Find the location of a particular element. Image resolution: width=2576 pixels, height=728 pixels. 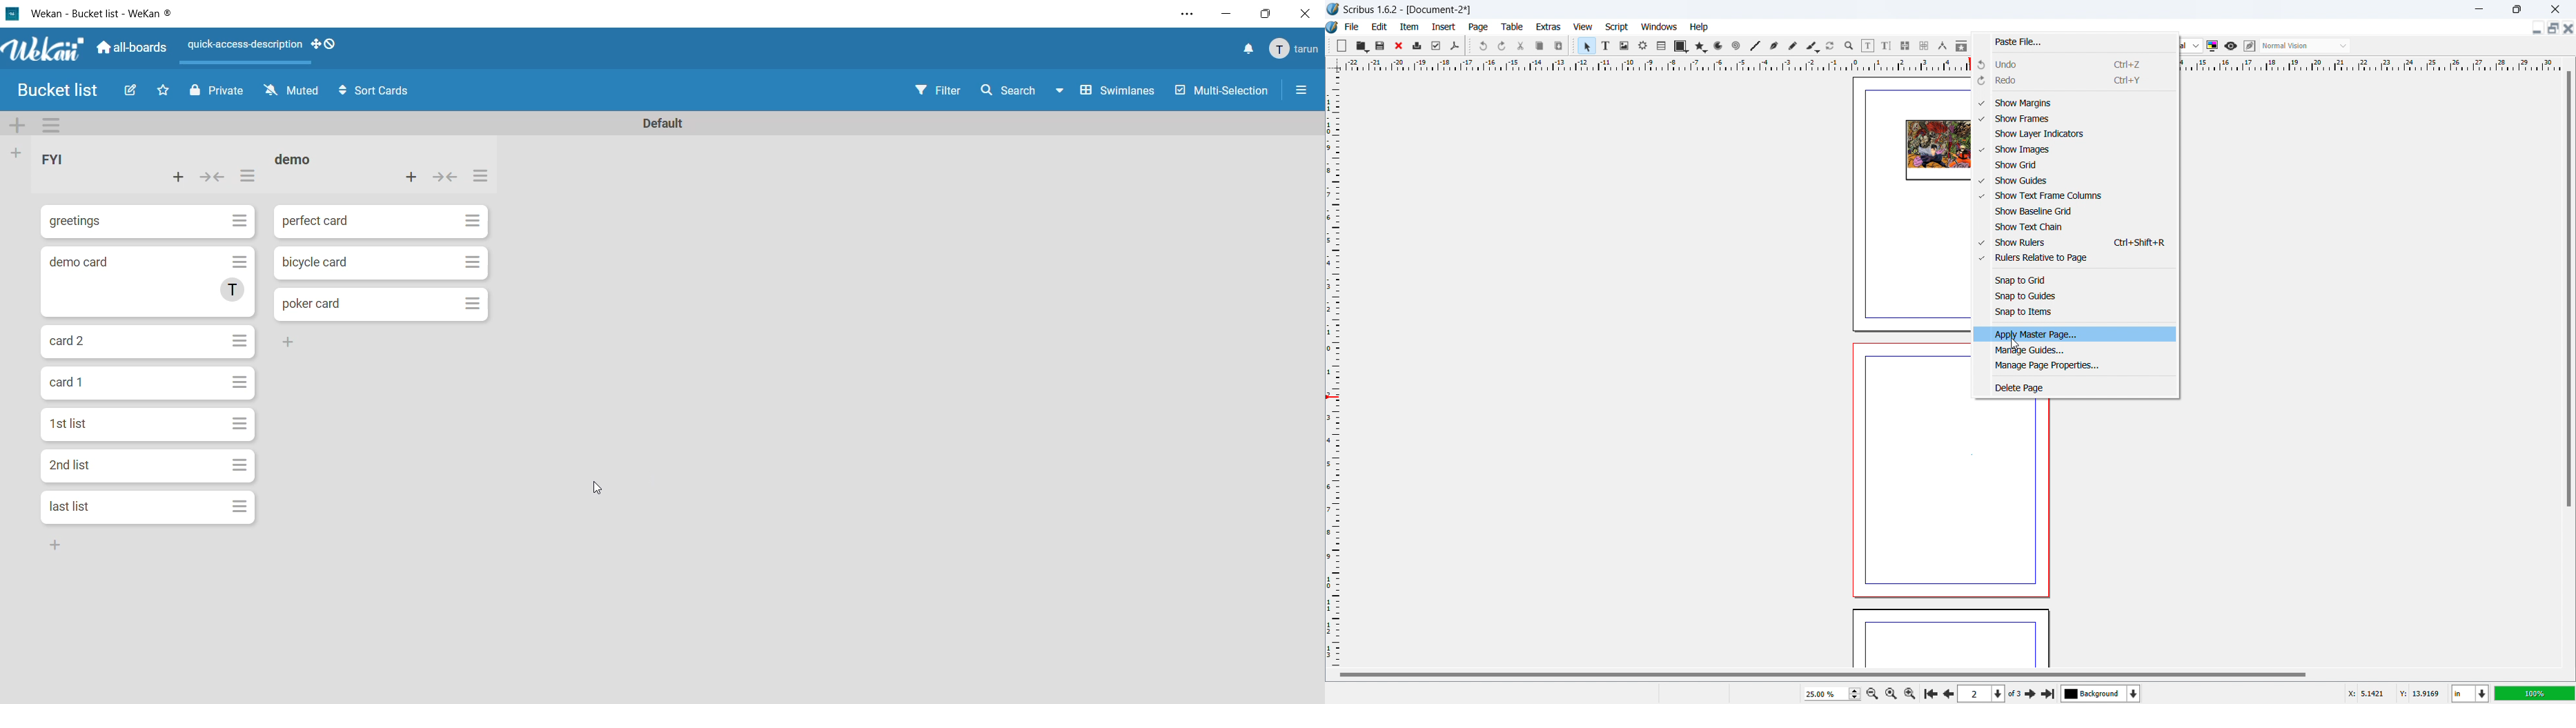

link text frames is located at coordinates (1906, 46).